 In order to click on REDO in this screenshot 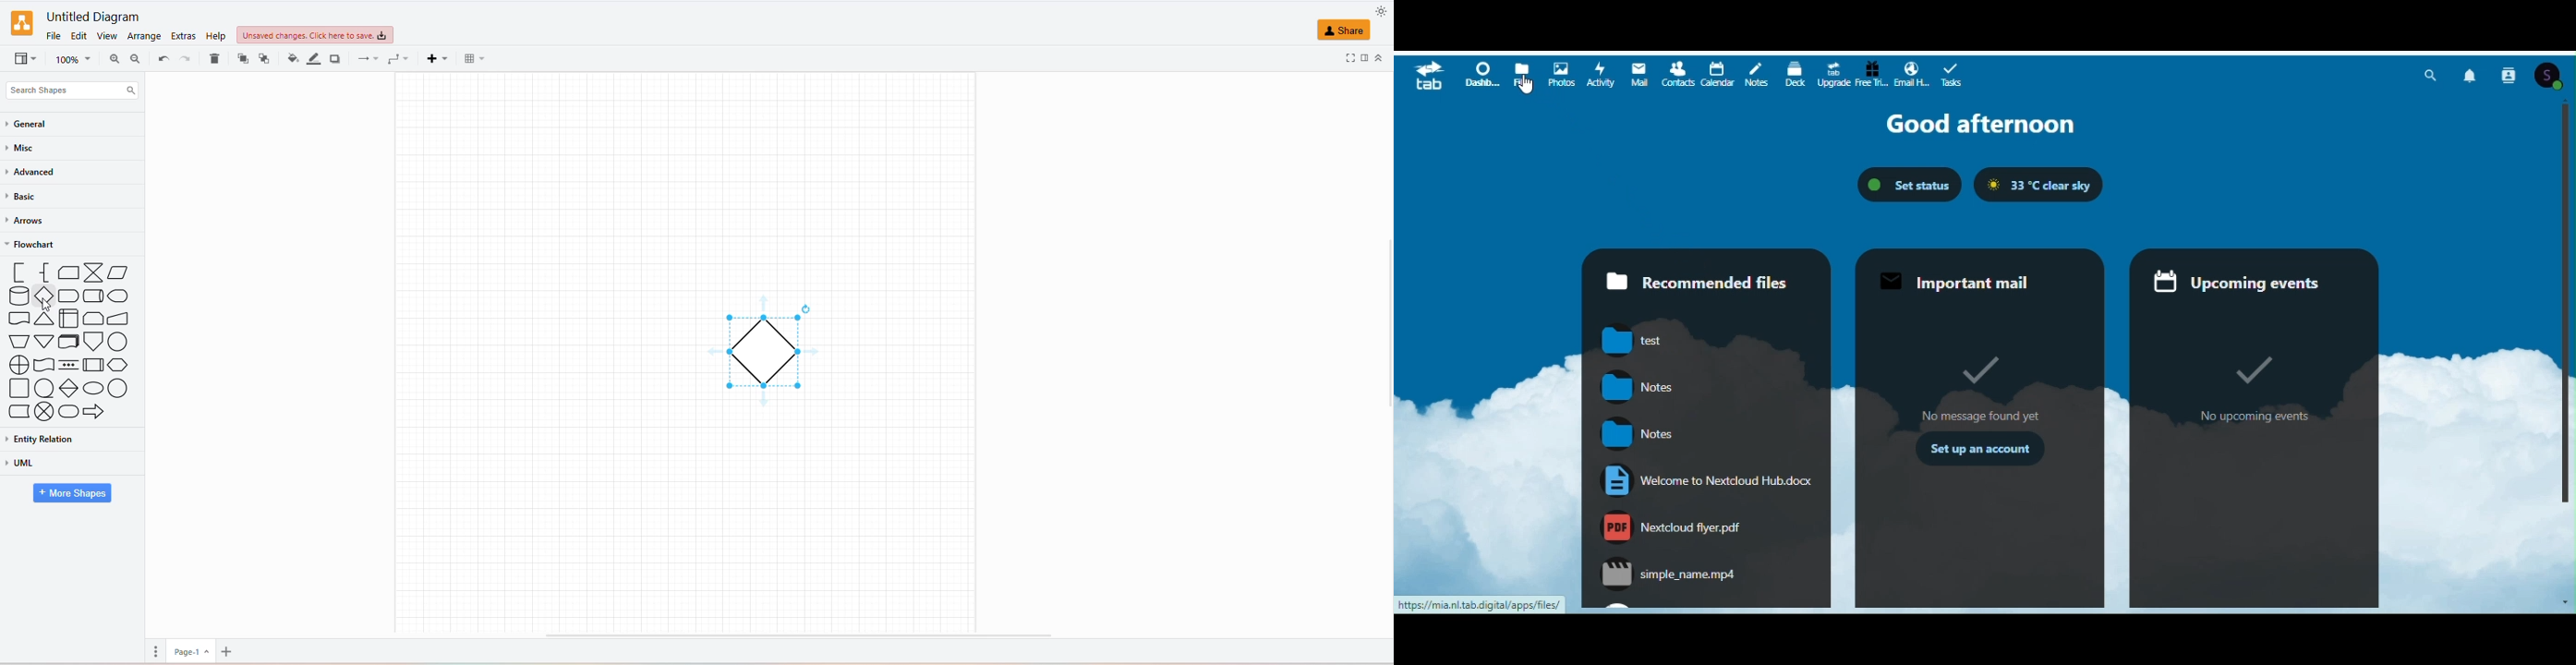, I will do `click(162, 57)`.